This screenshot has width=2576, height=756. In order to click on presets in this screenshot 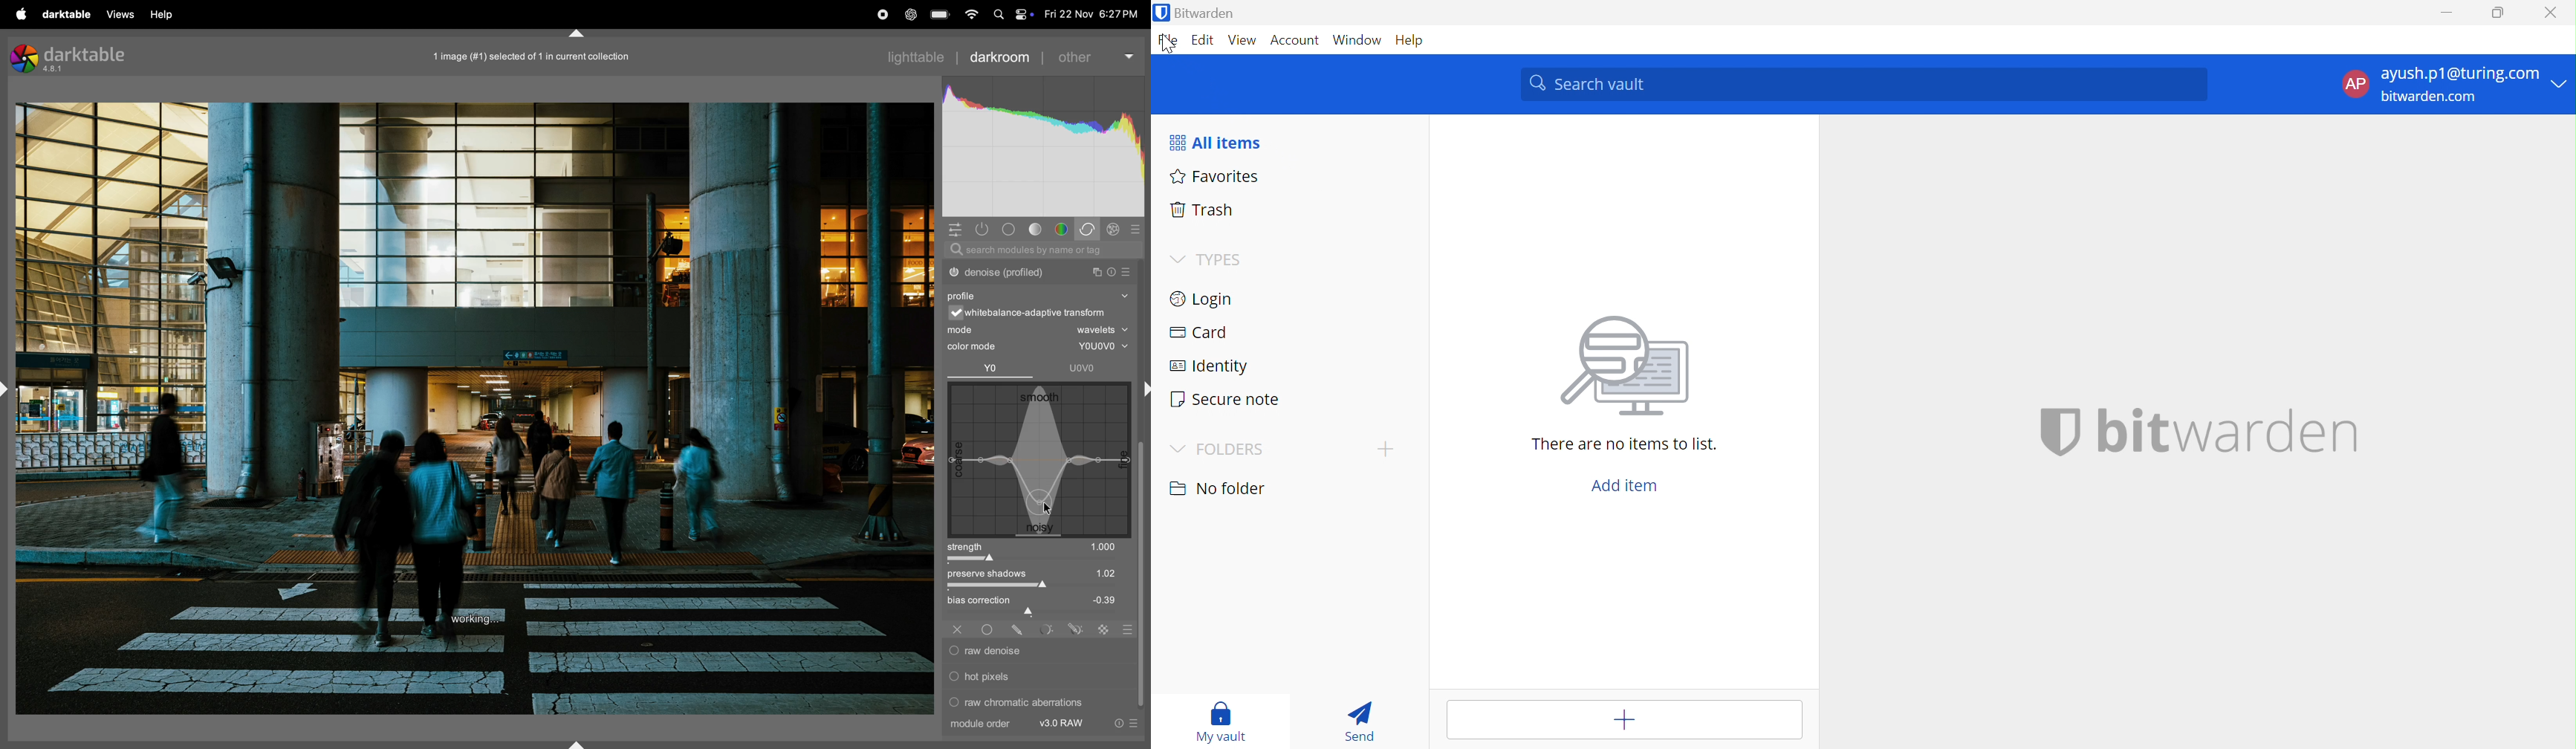, I will do `click(1139, 724)`.